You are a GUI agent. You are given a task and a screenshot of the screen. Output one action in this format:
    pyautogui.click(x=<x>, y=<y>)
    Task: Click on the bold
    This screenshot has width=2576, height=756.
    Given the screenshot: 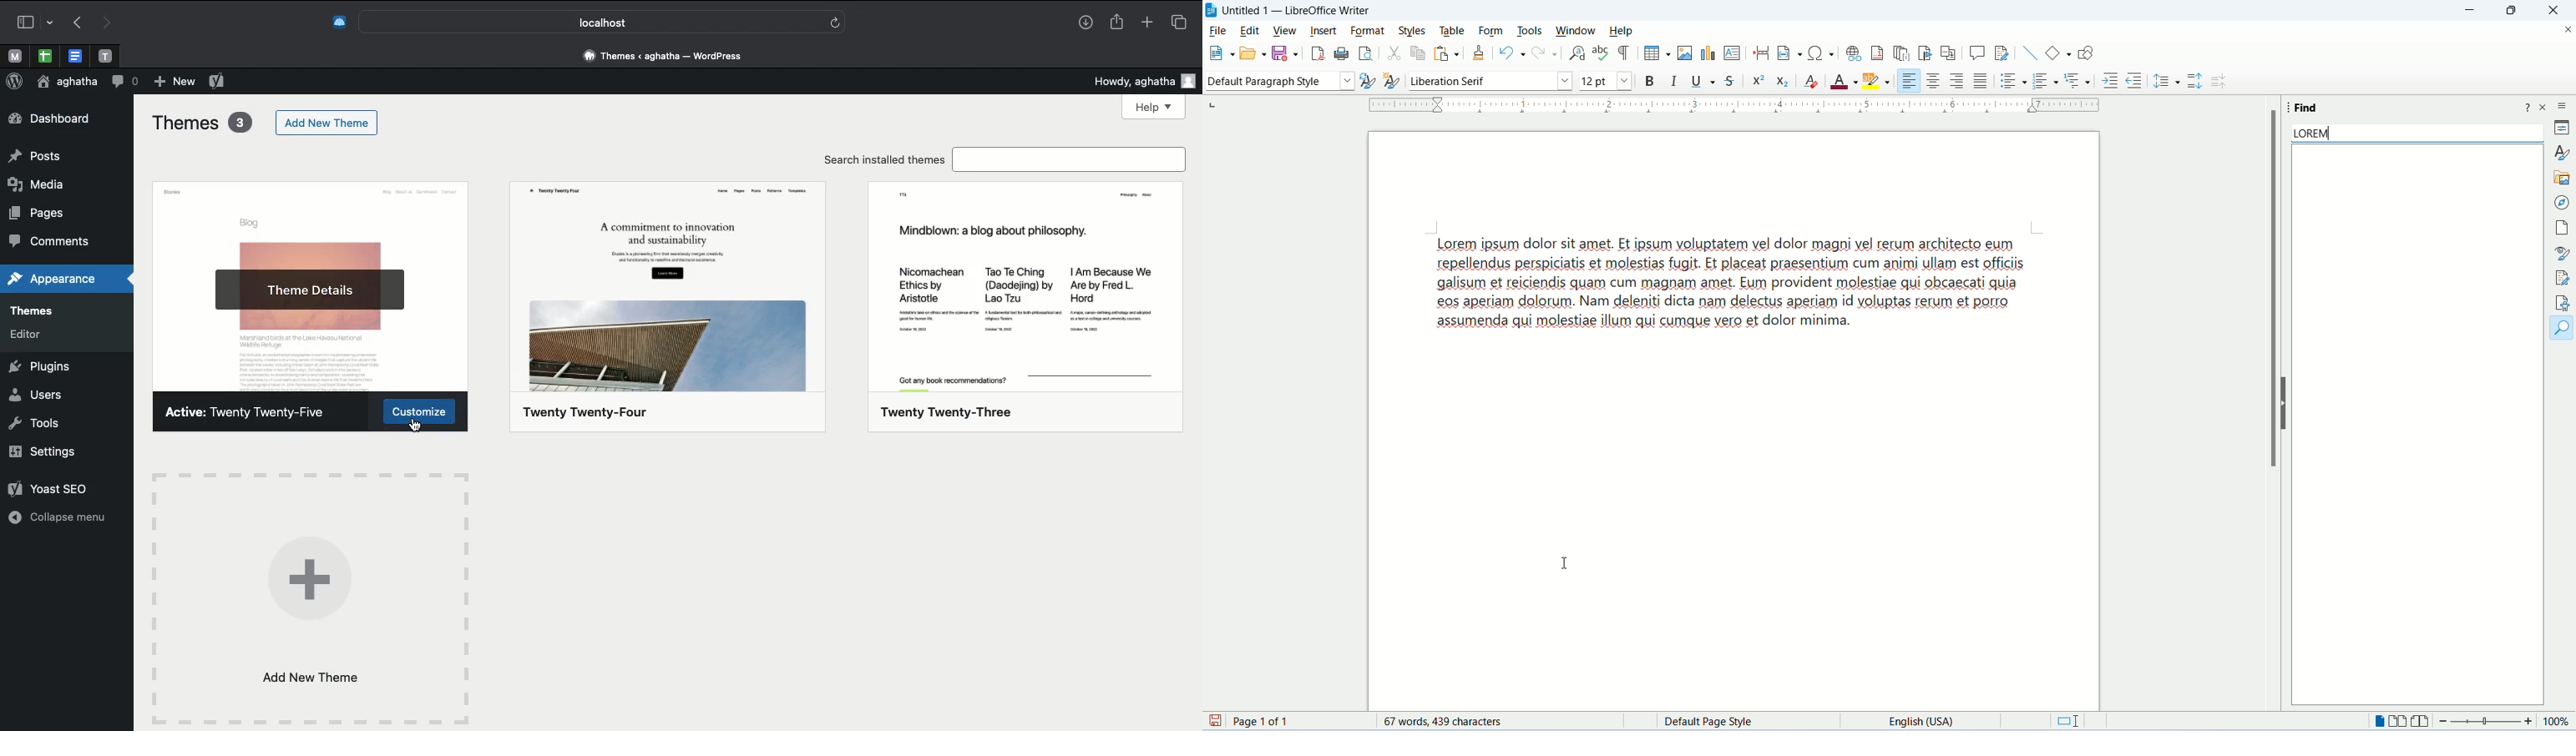 What is the action you would take?
    pyautogui.click(x=1647, y=80)
    